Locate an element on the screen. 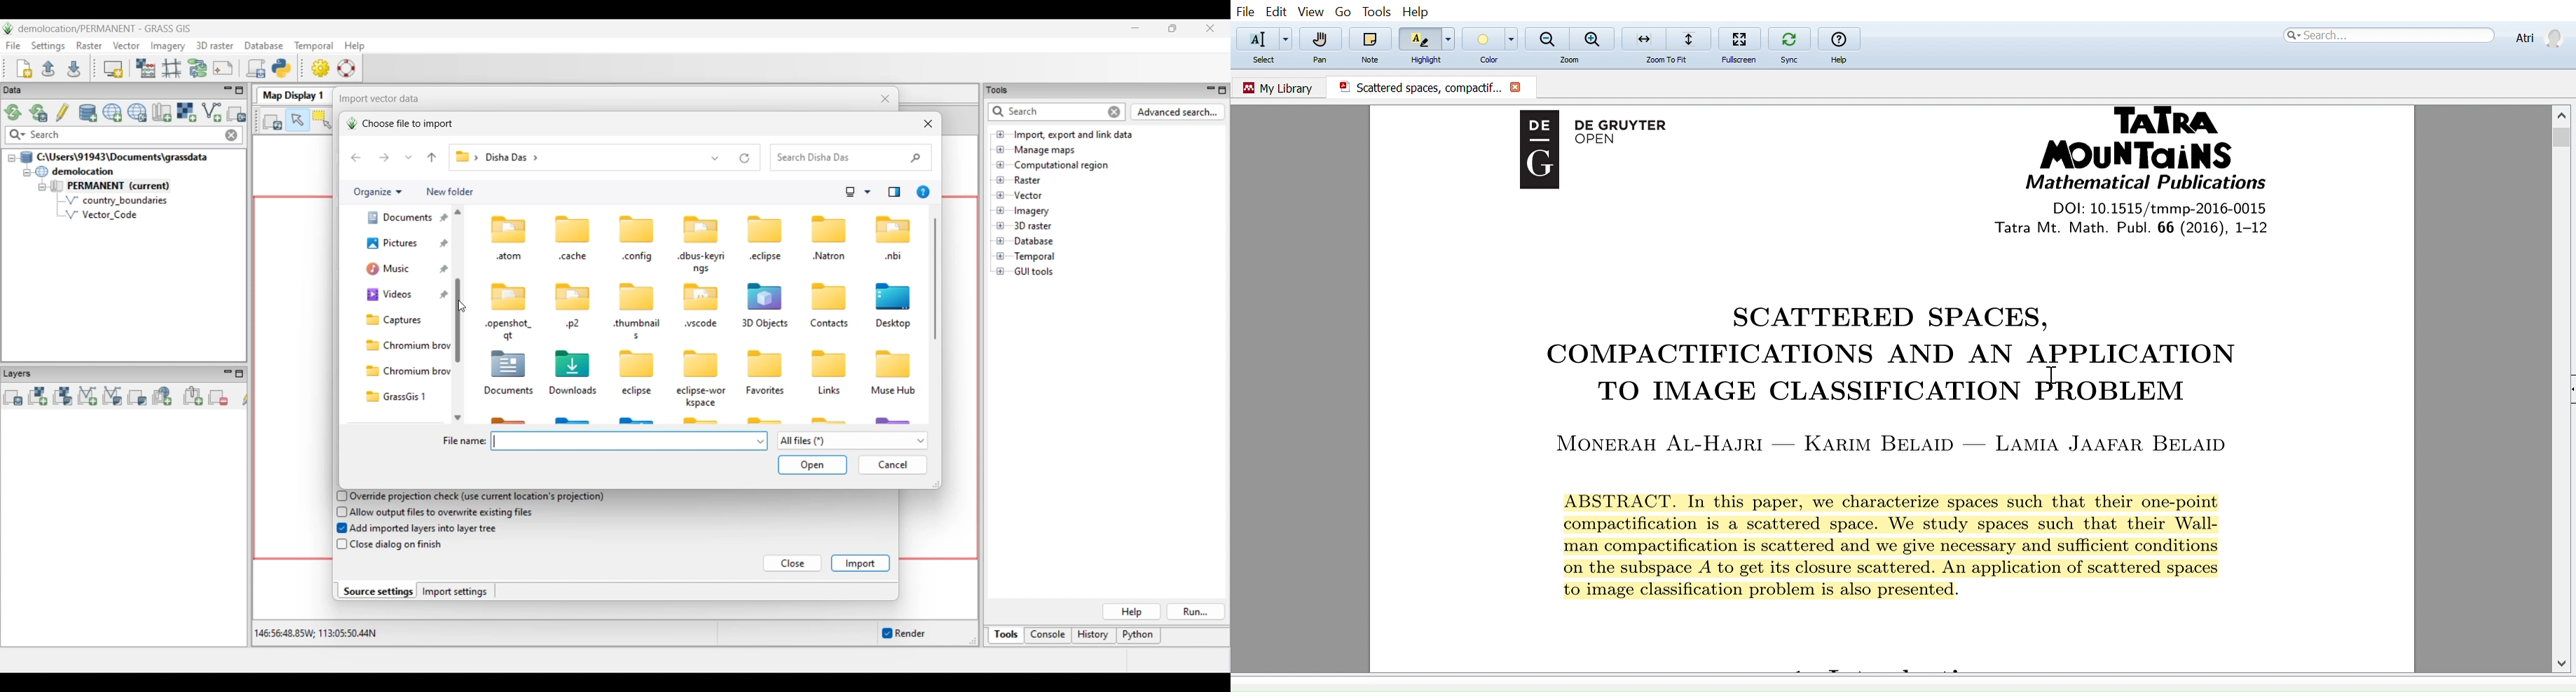 This screenshot has width=2576, height=700. cursor is located at coordinates (2050, 375).